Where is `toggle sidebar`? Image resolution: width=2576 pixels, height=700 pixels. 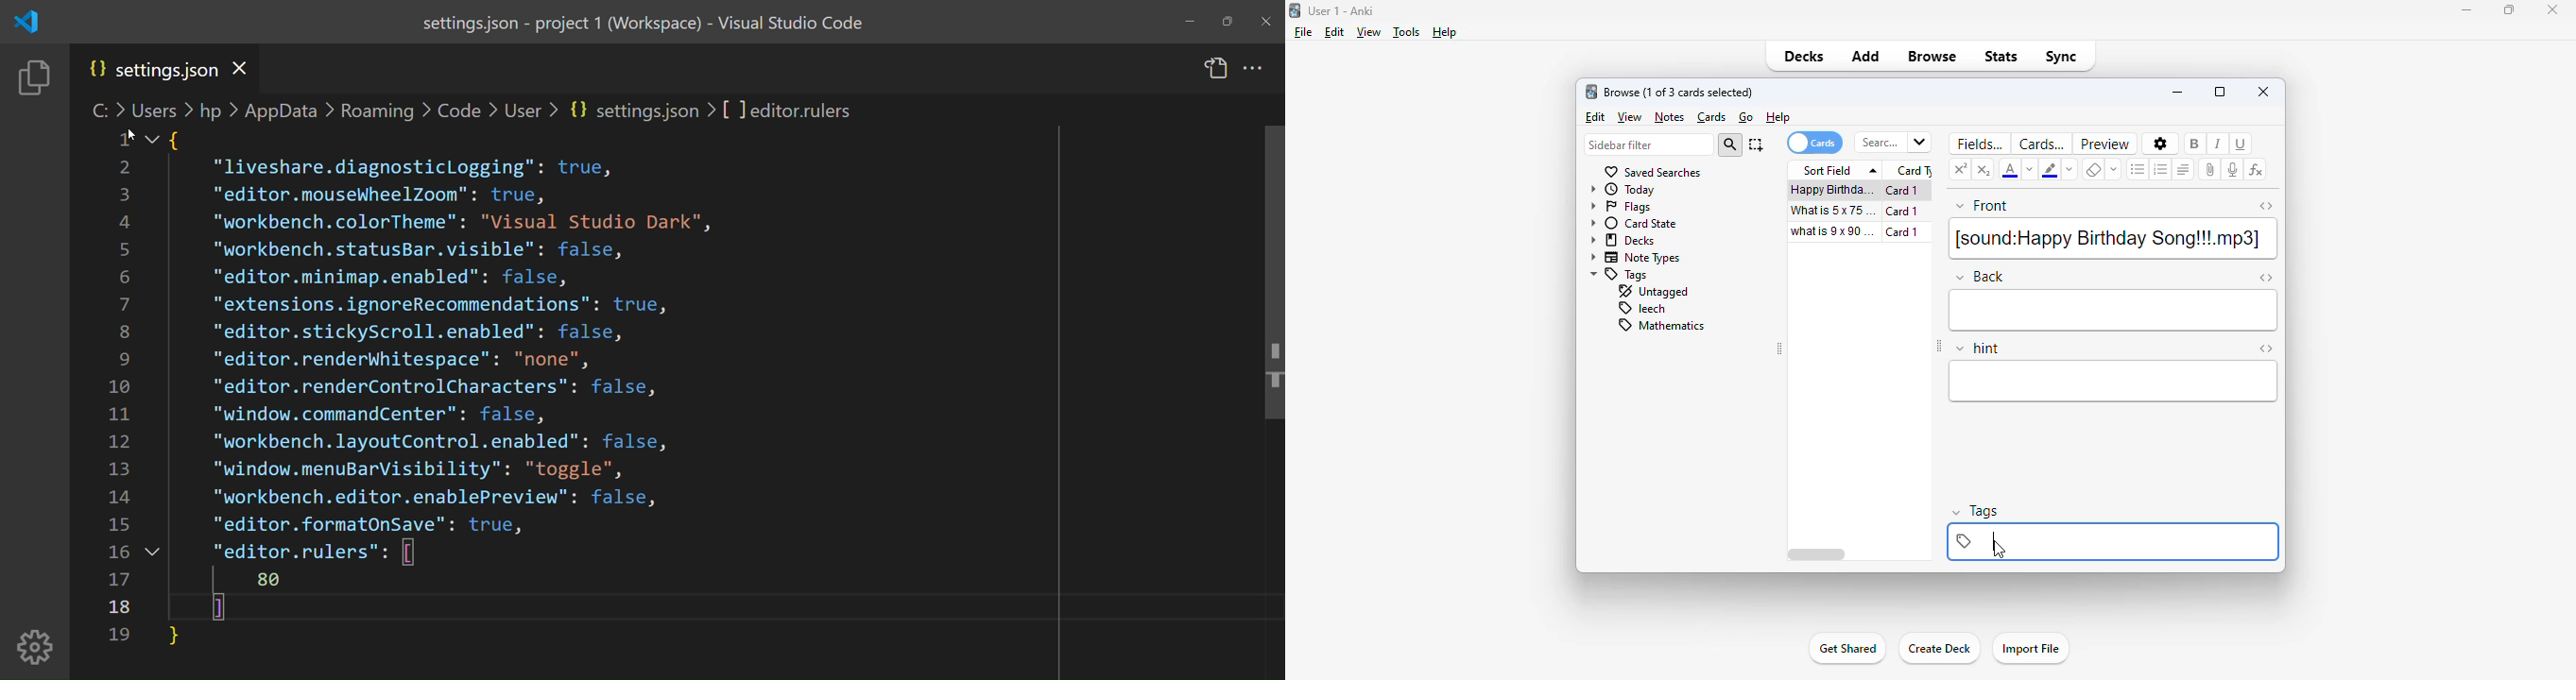
toggle sidebar is located at coordinates (1939, 348).